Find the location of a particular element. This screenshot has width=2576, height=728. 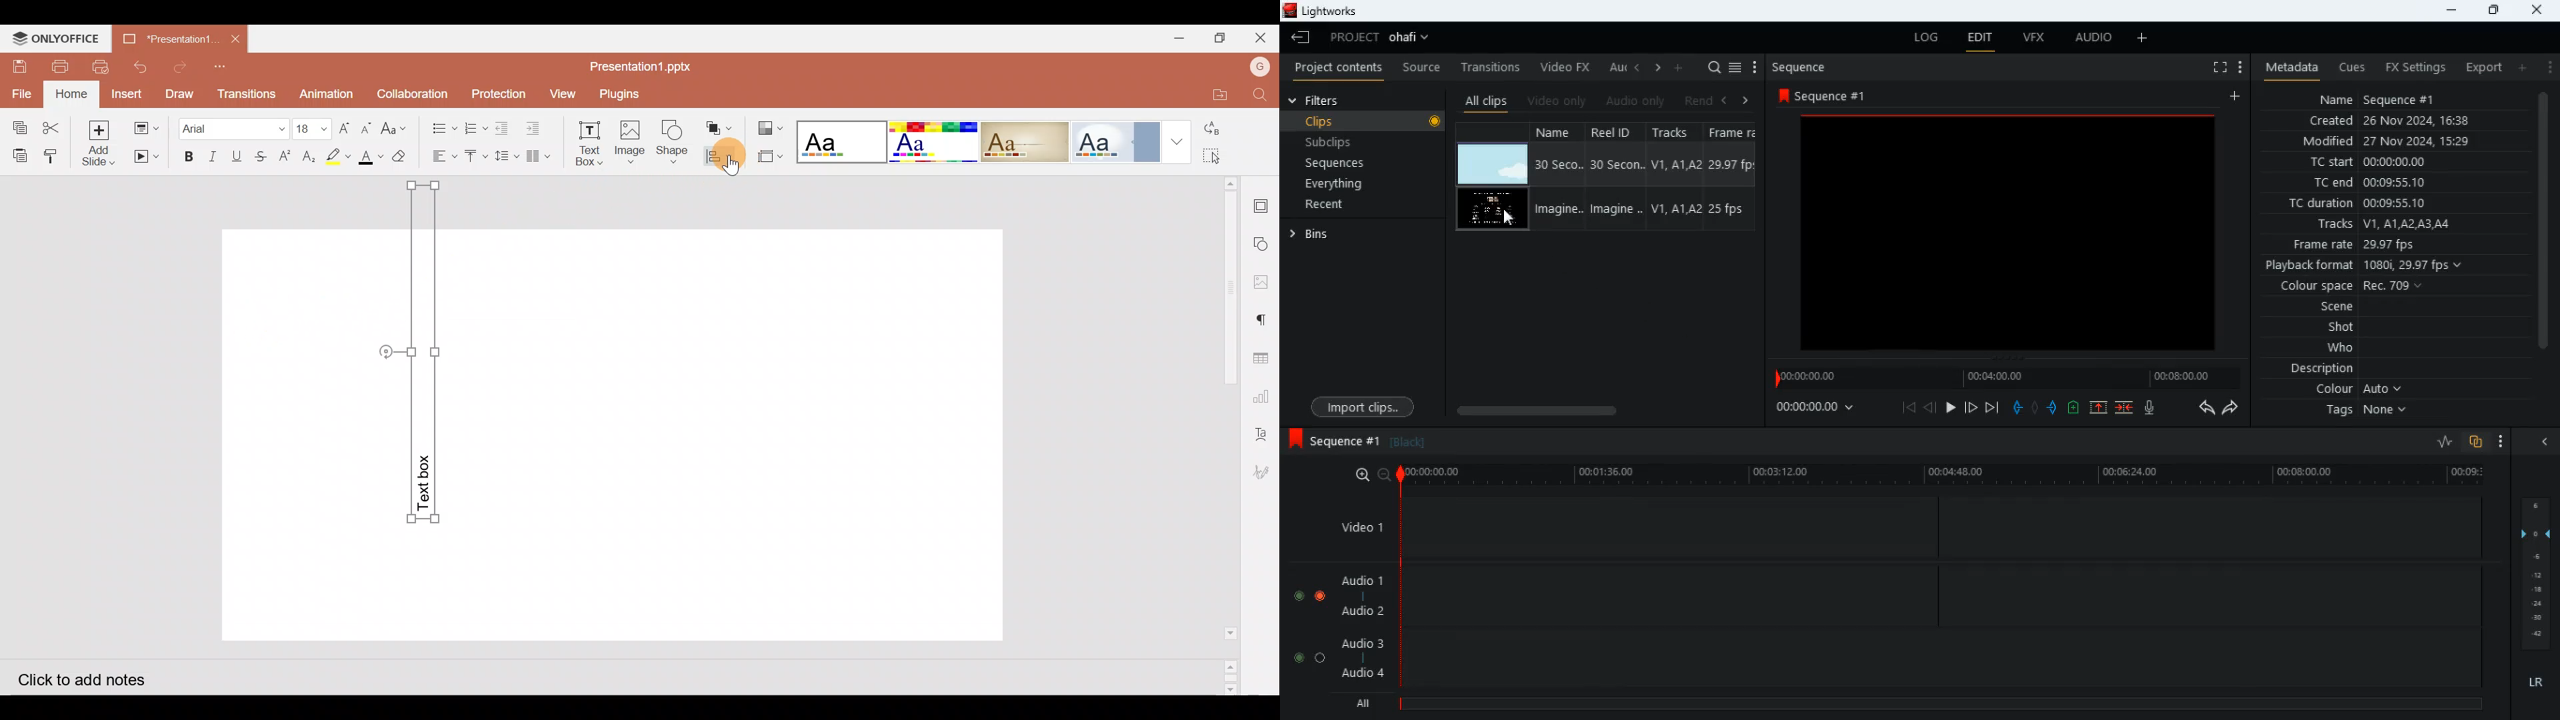

Insert is located at coordinates (127, 94).